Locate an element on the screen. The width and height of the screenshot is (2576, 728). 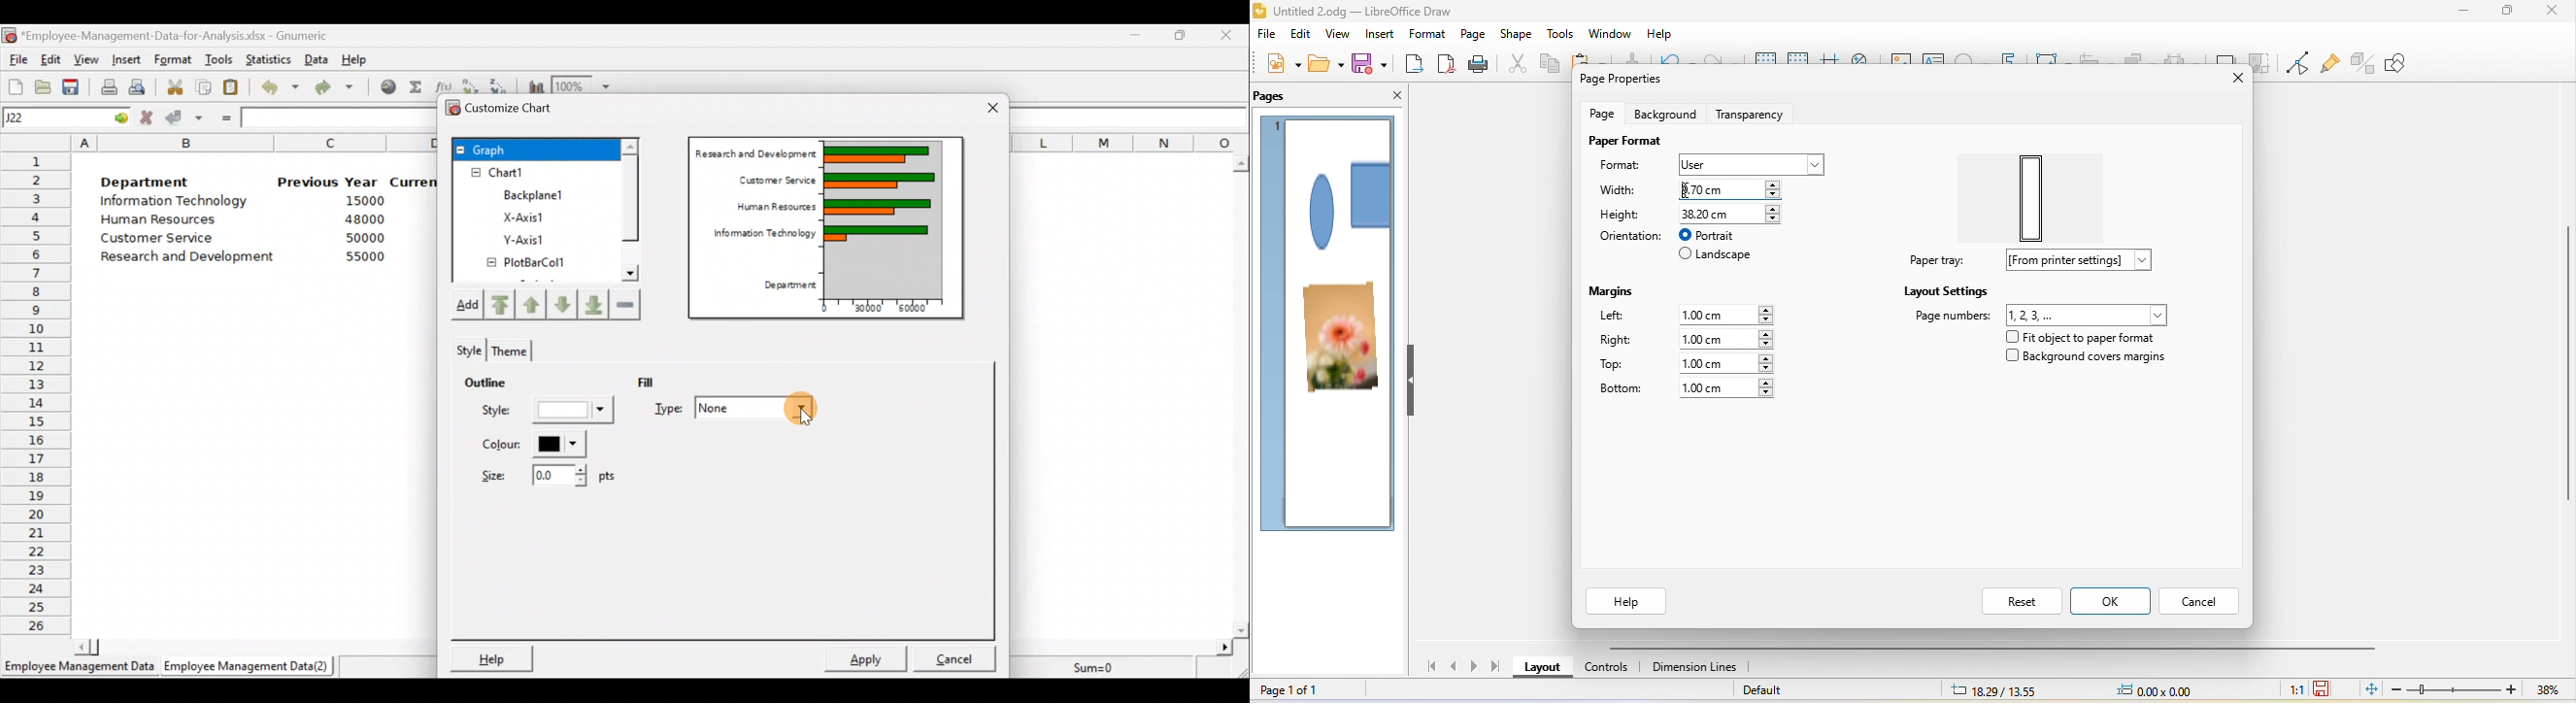
Tools is located at coordinates (219, 58).